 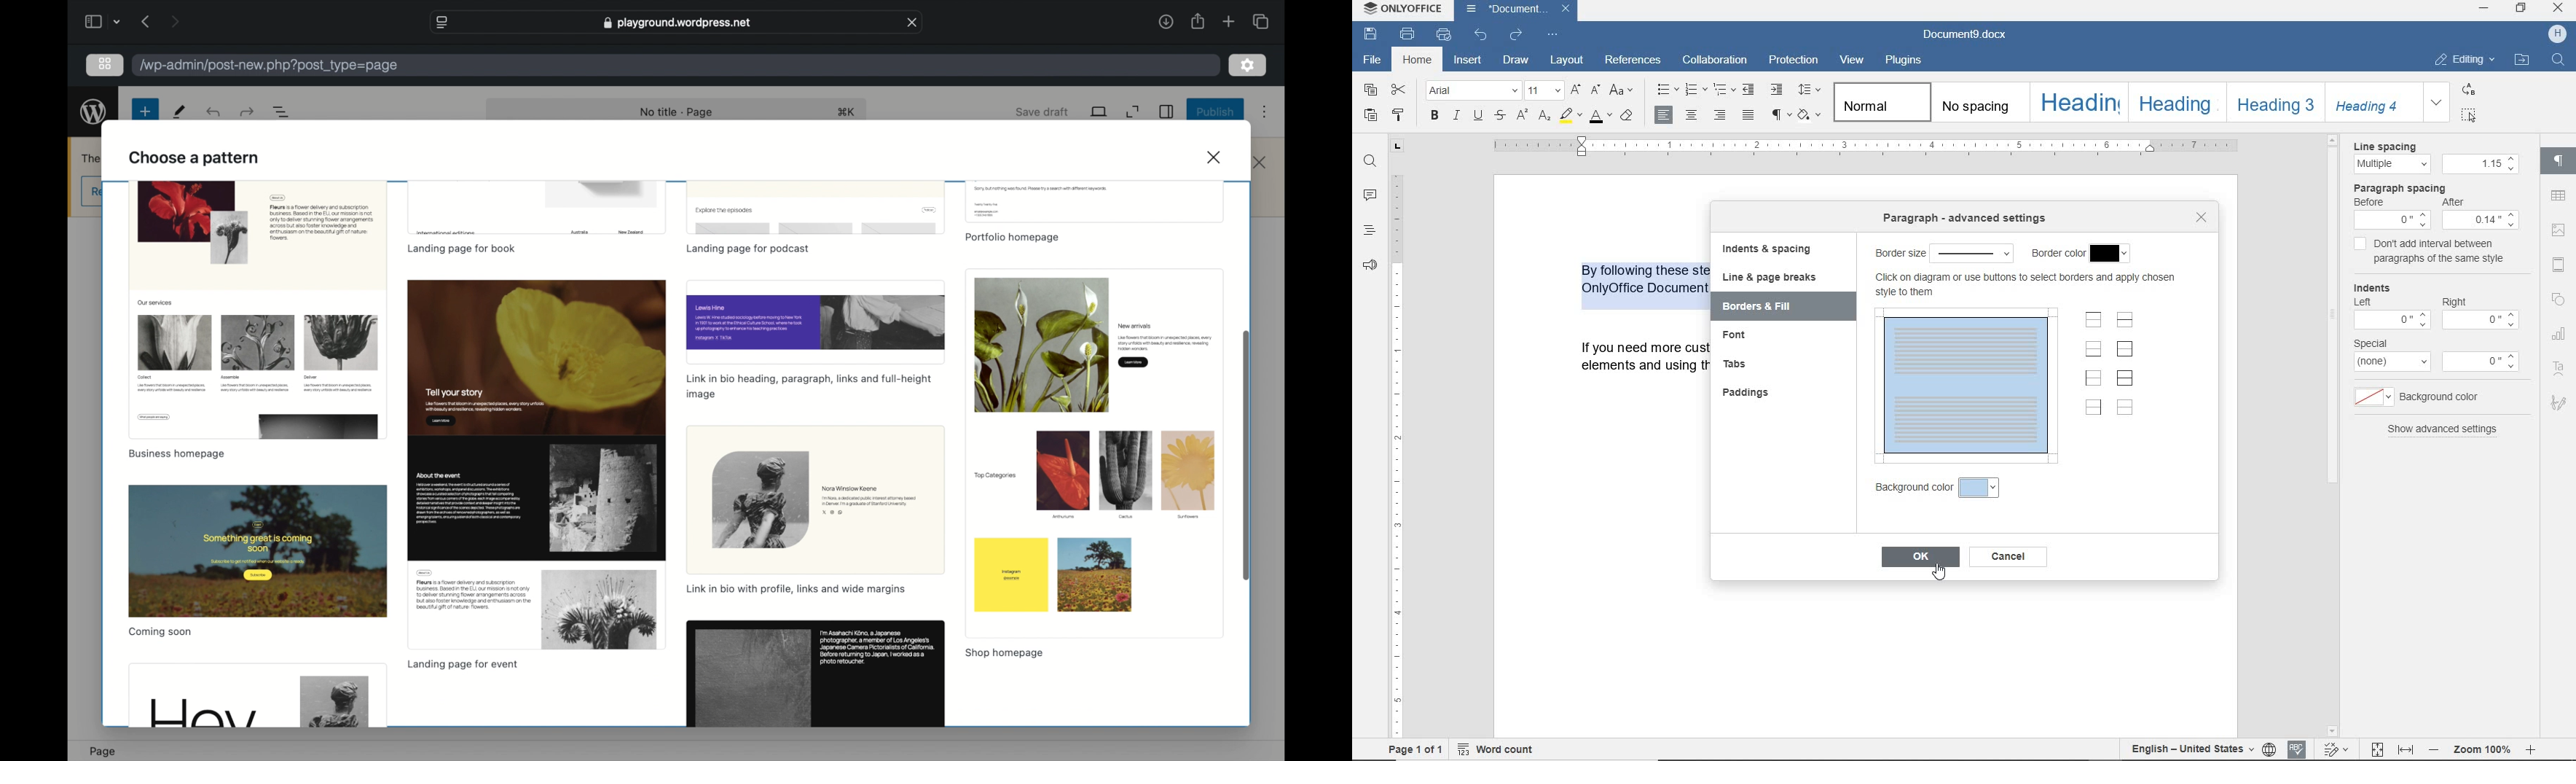 I want to click on settings, so click(x=1248, y=66).